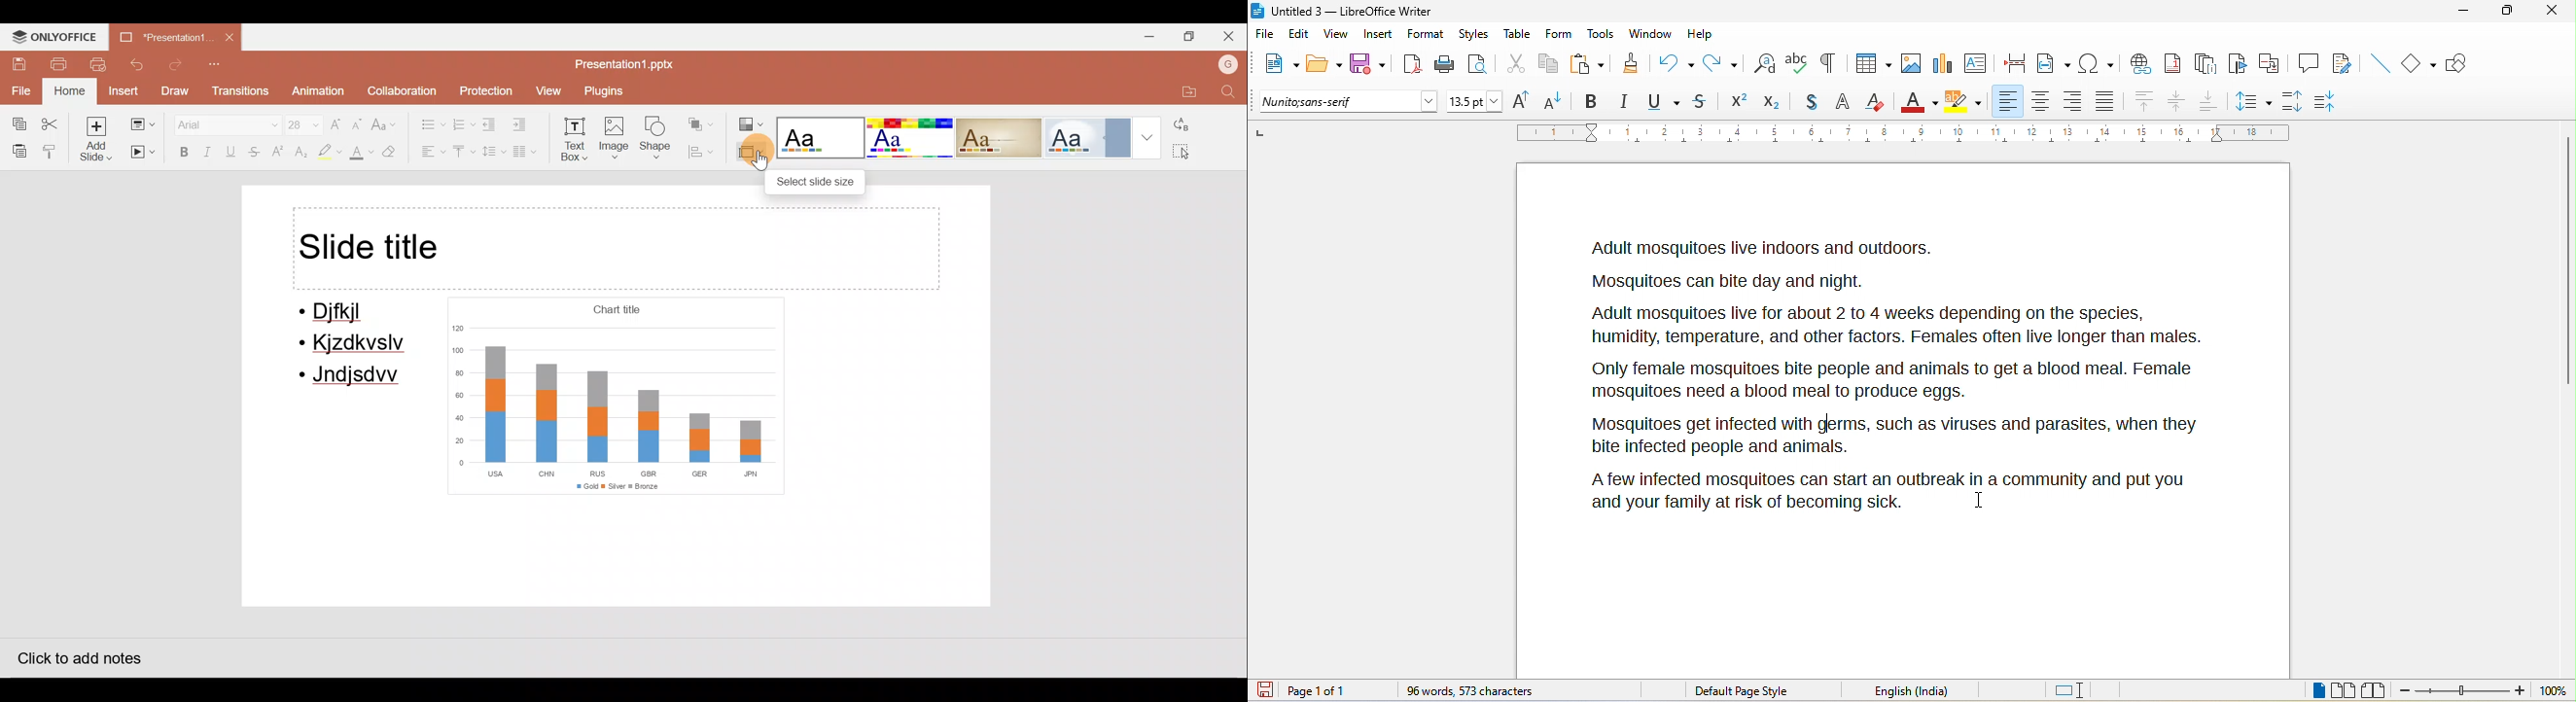  Describe the element at coordinates (1736, 103) in the screenshot. I see `Superscript` at that location.